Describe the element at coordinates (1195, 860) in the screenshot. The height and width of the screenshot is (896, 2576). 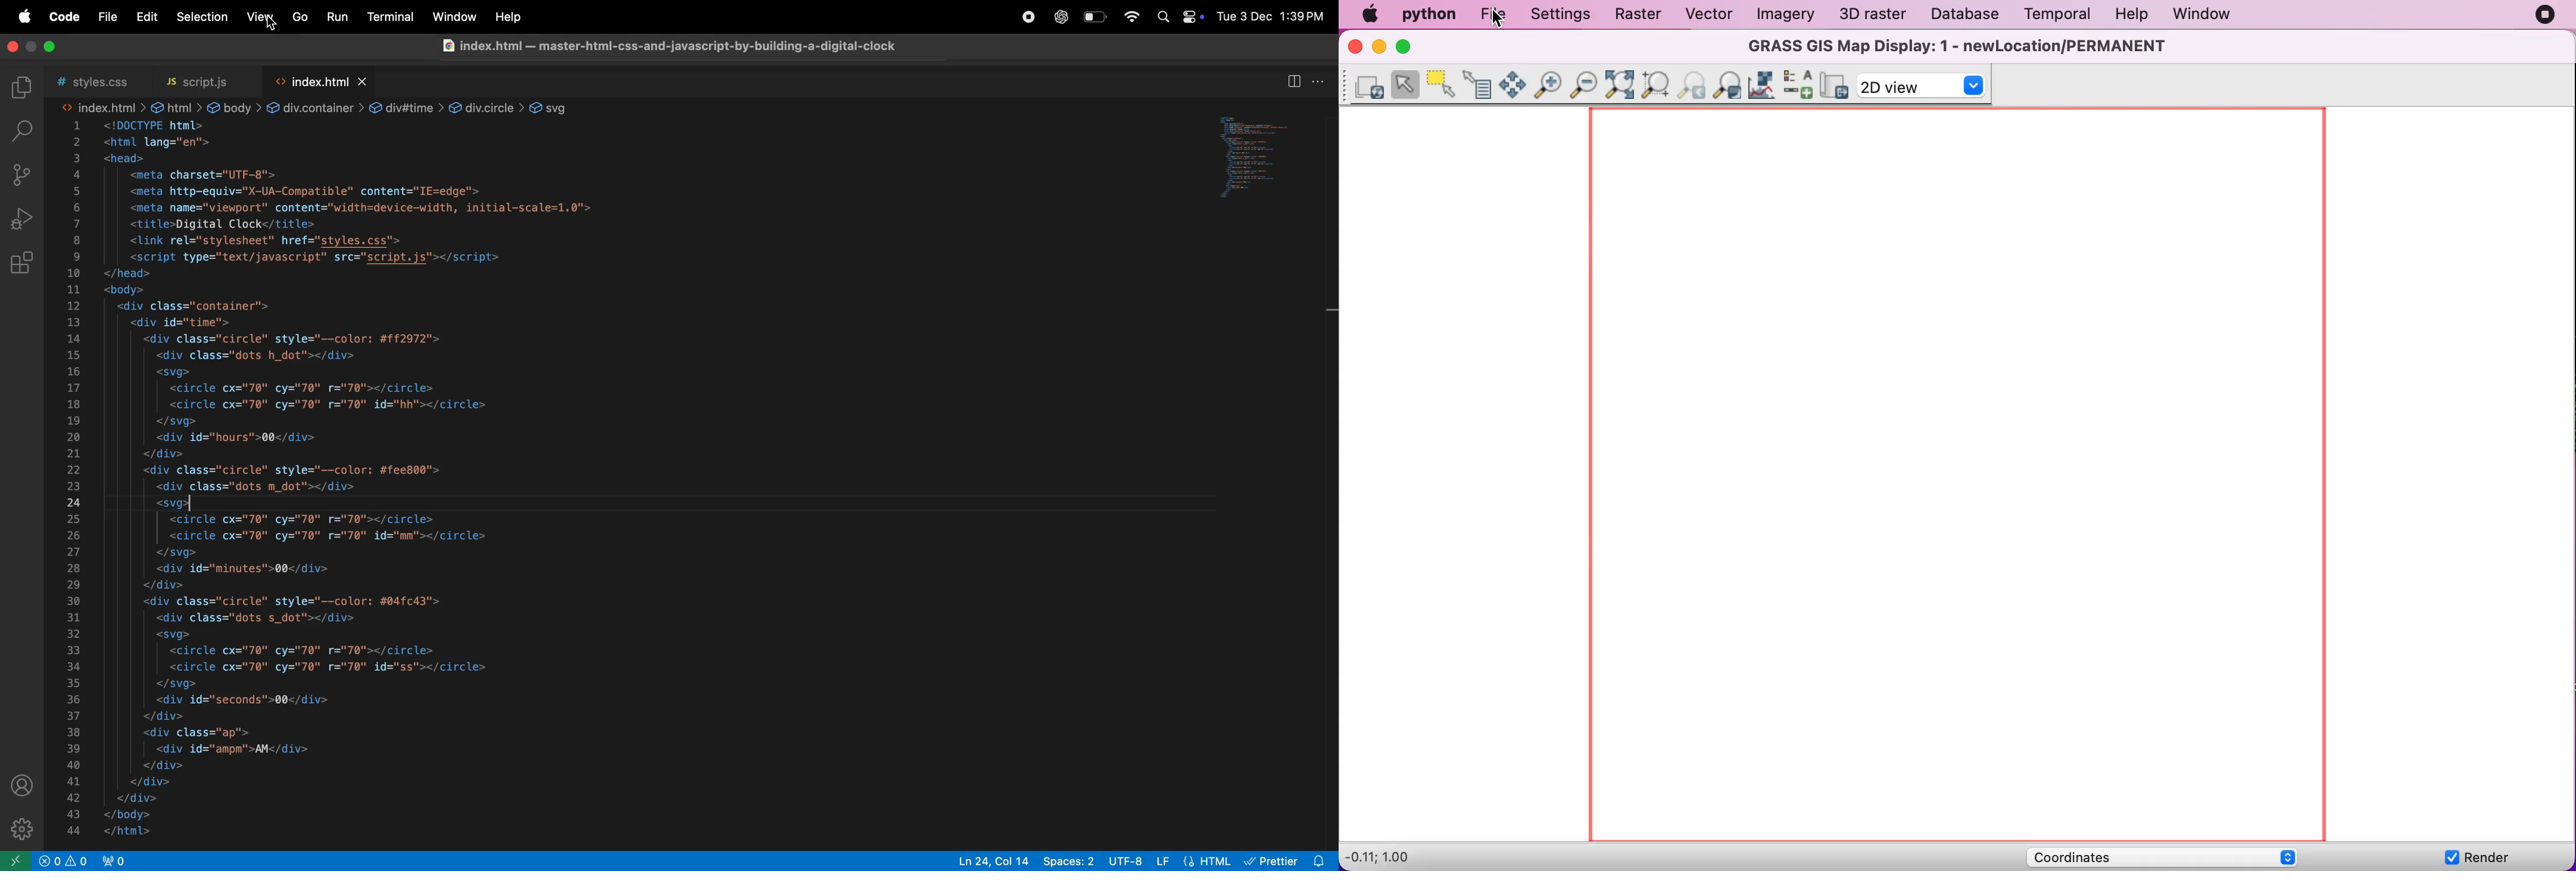
I see `html` at that location.